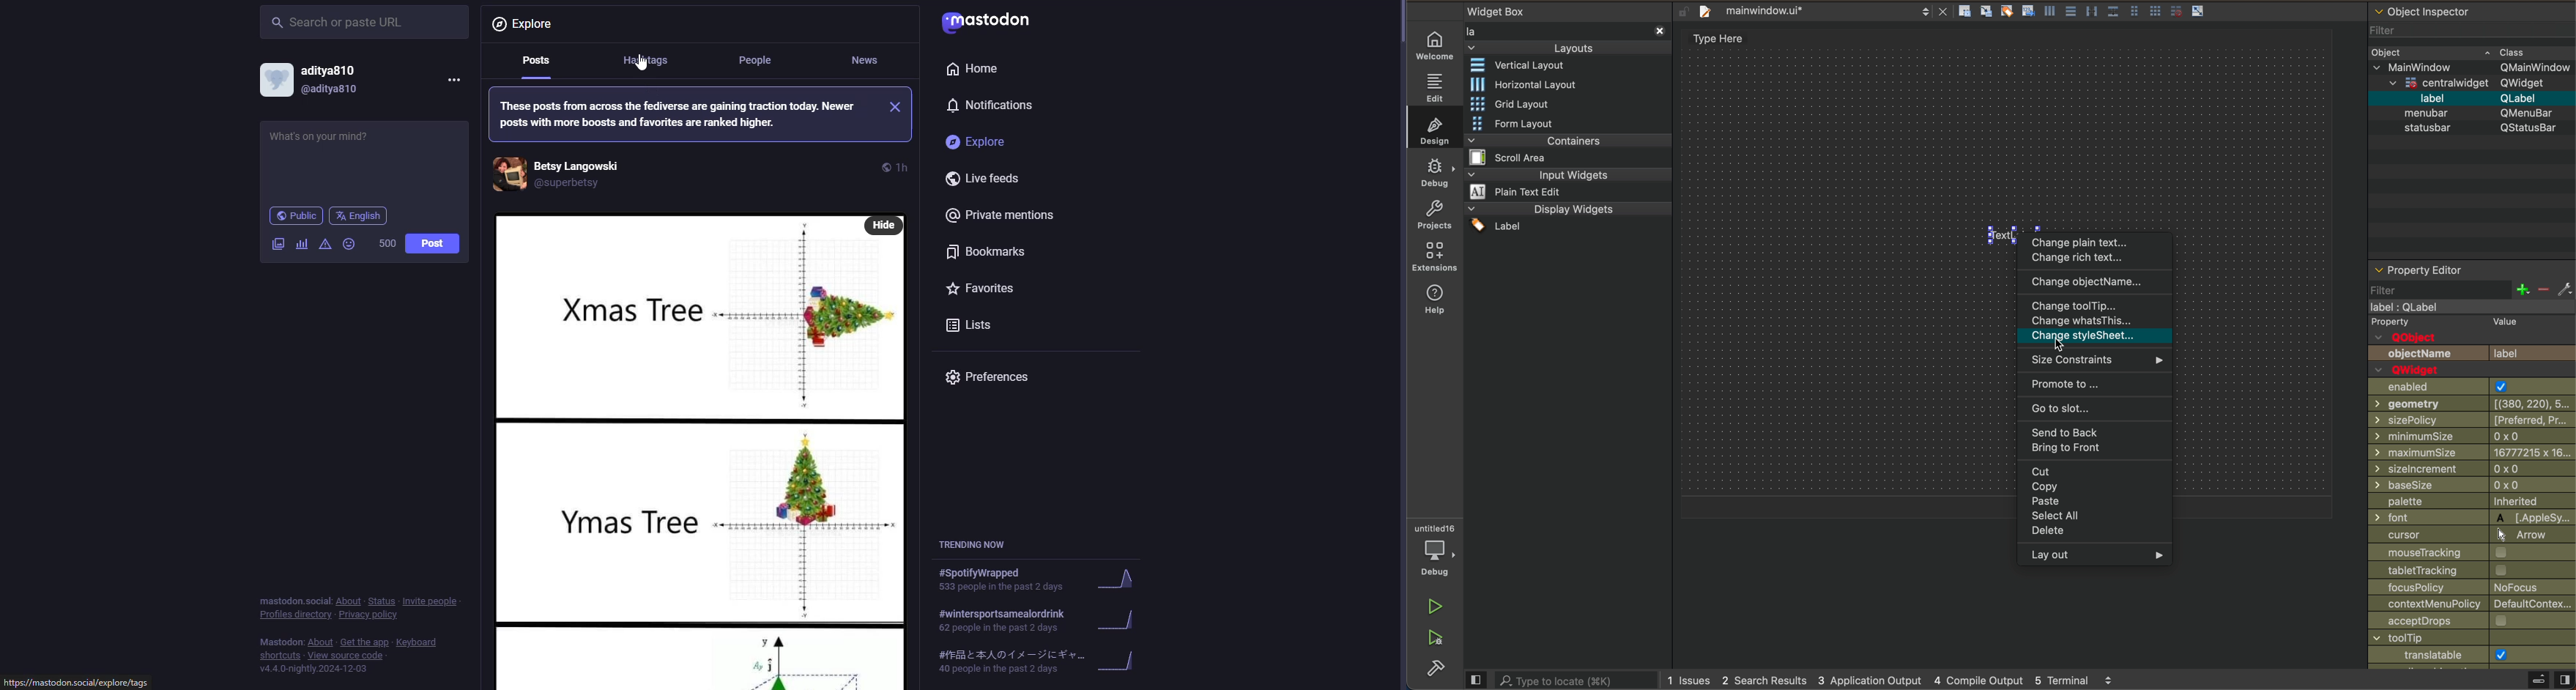  What do you see at coordinates (357, 633) in the screenshot?
I see `info` at bounding box center [357, 633].